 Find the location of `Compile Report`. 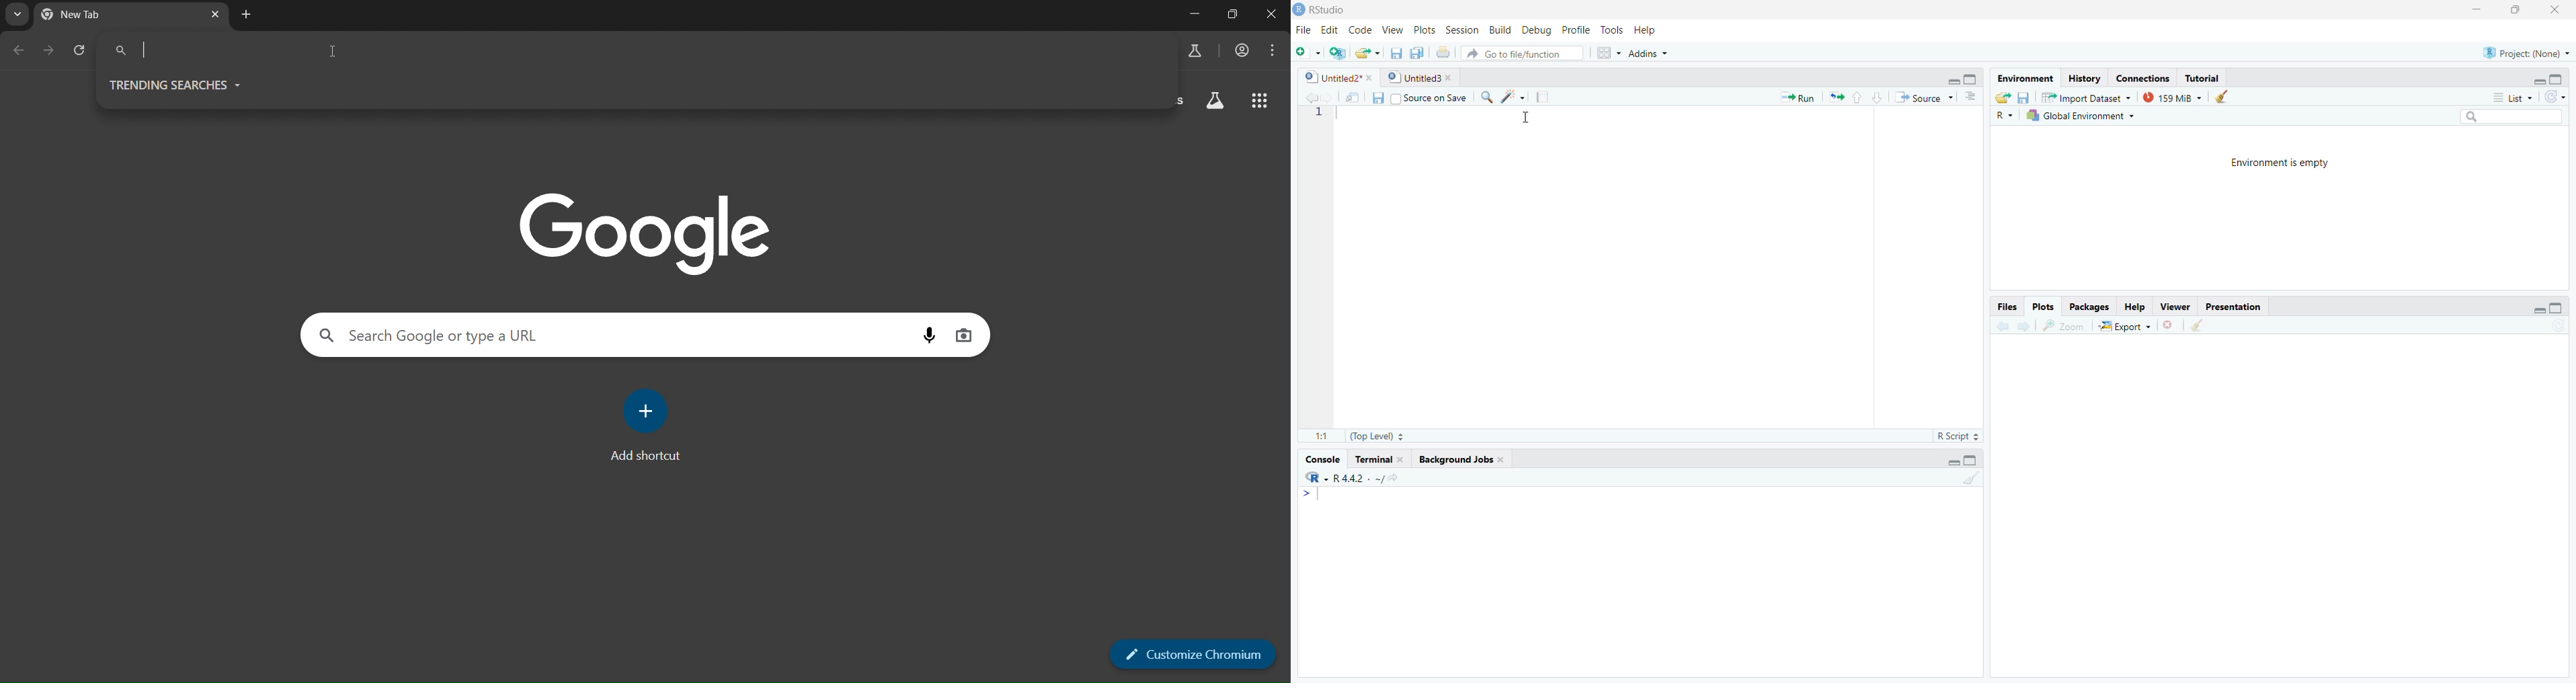

Compile Report is located at coordinates (1542, 98).